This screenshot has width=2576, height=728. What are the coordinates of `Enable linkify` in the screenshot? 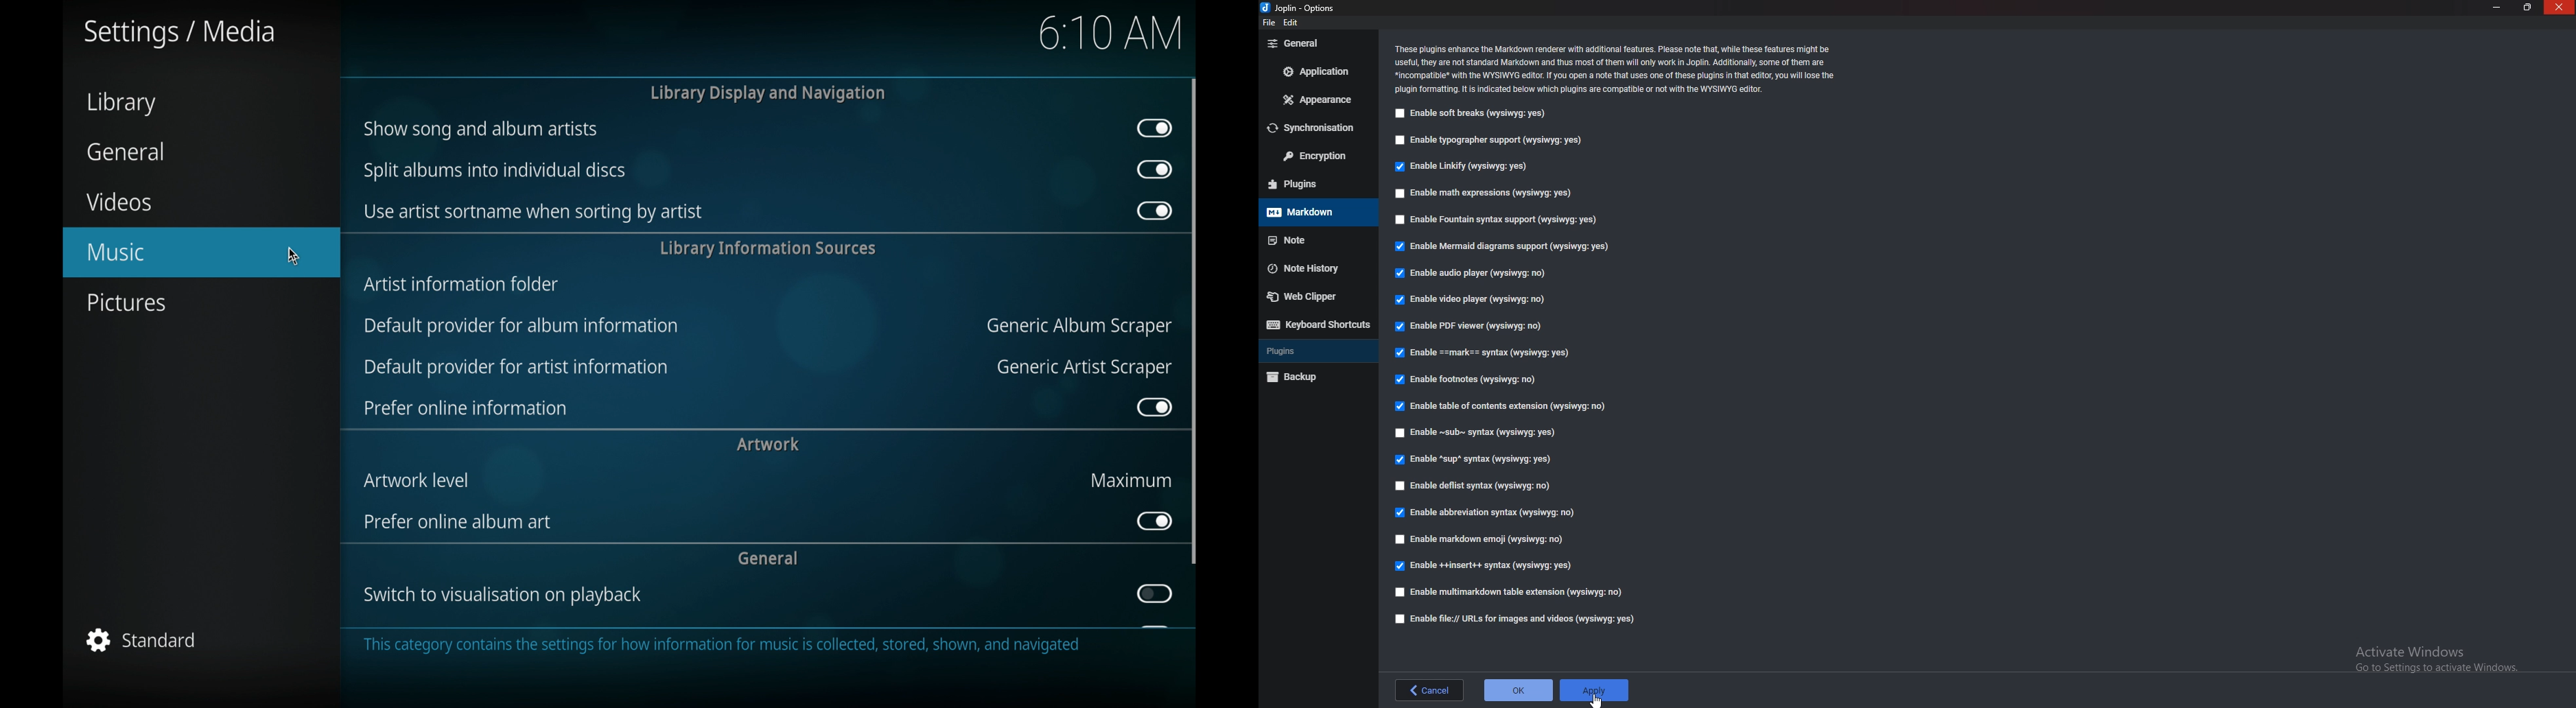 It's located at (1464, 165).